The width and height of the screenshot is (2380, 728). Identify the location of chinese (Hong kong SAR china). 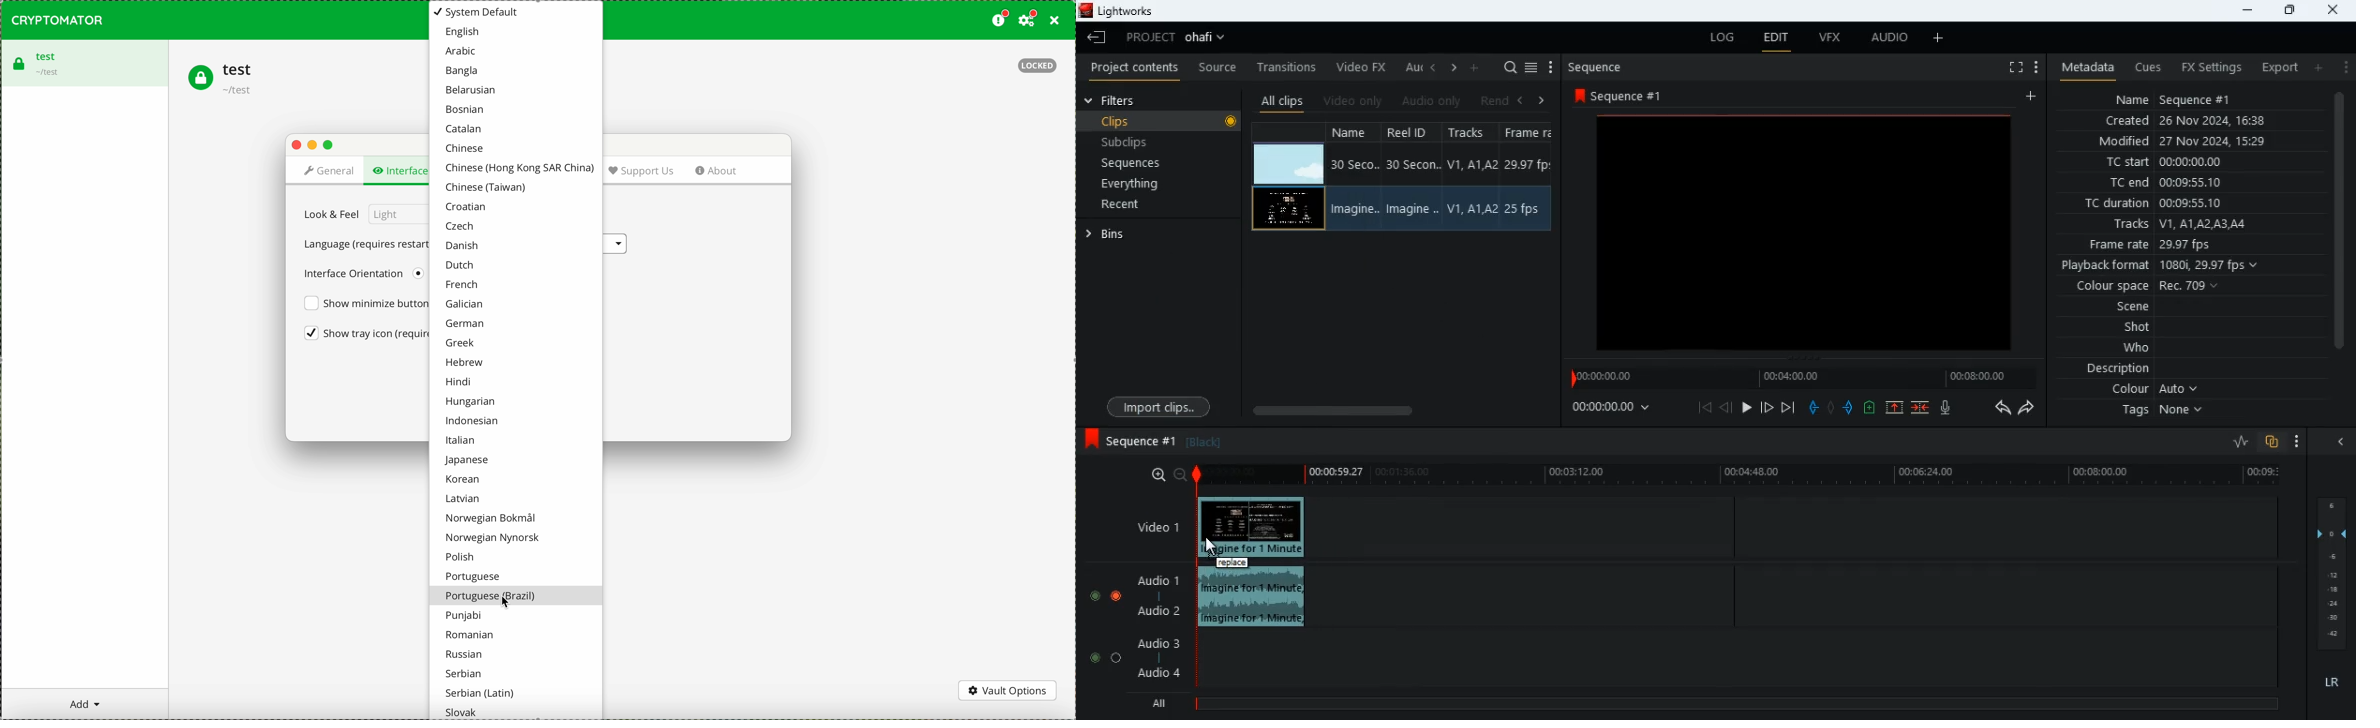
(522, 170).